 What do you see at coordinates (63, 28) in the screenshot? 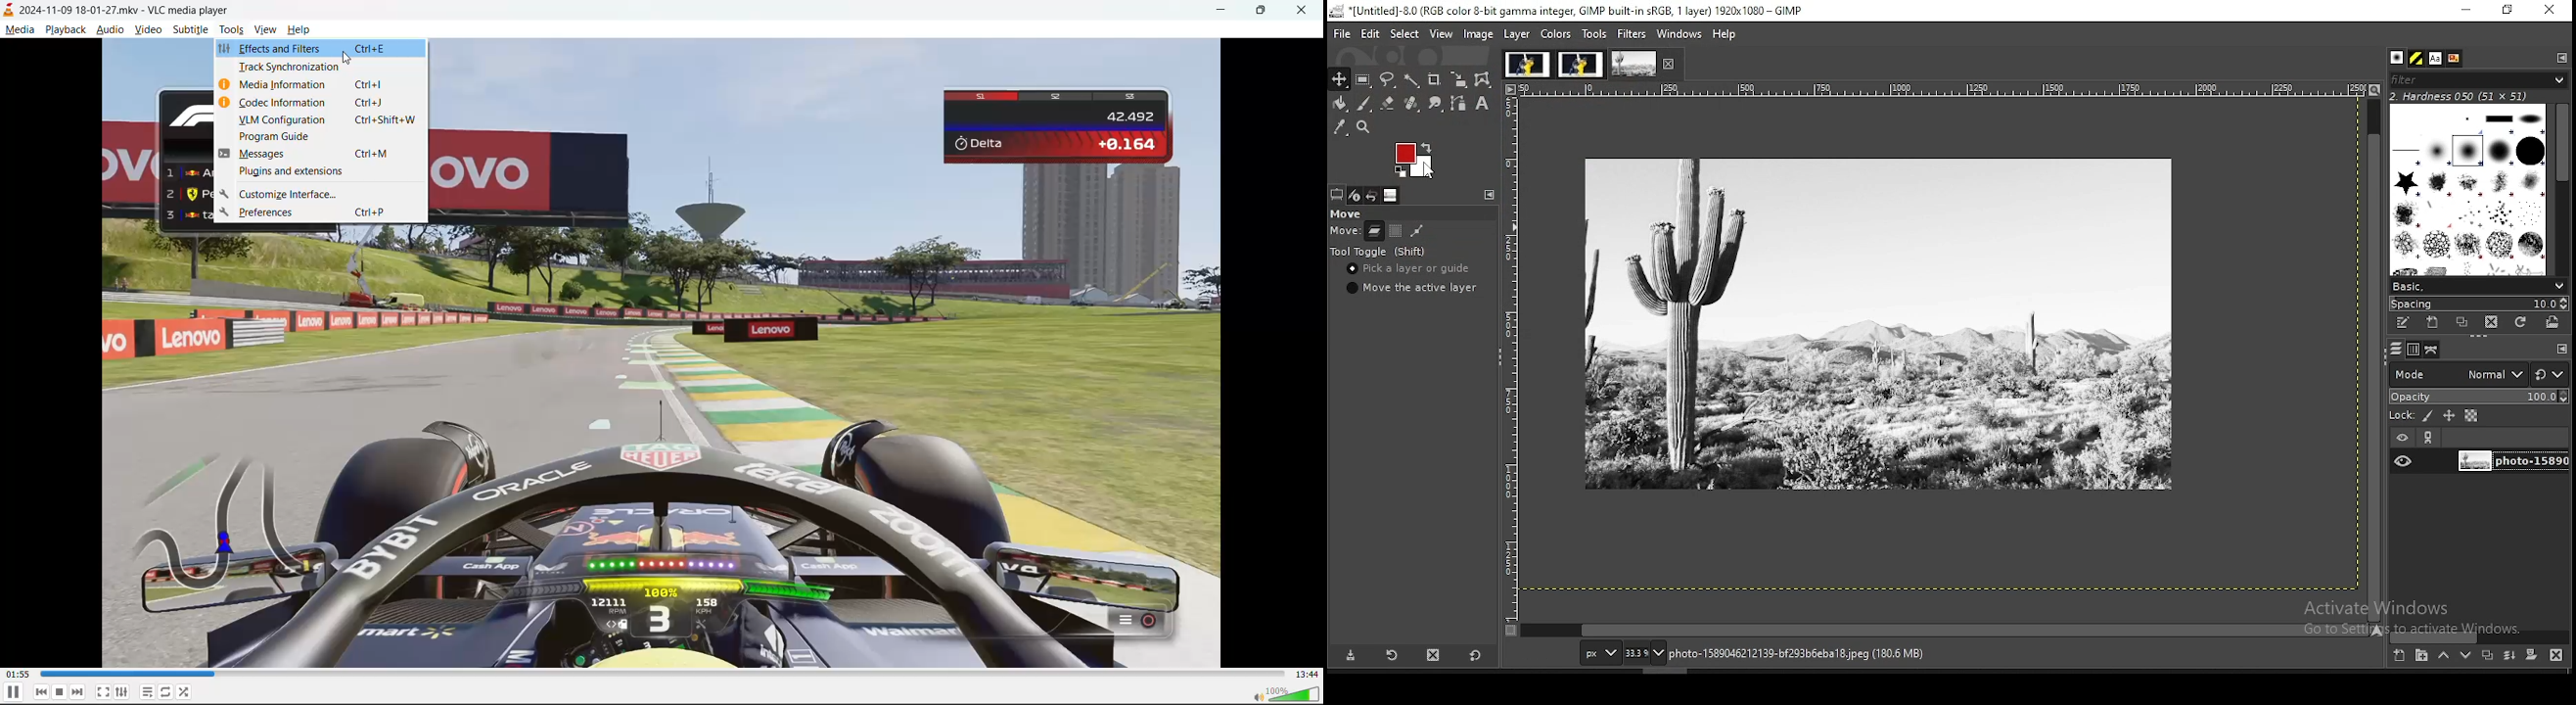
I see `playback` at bounding box center [63, 28].